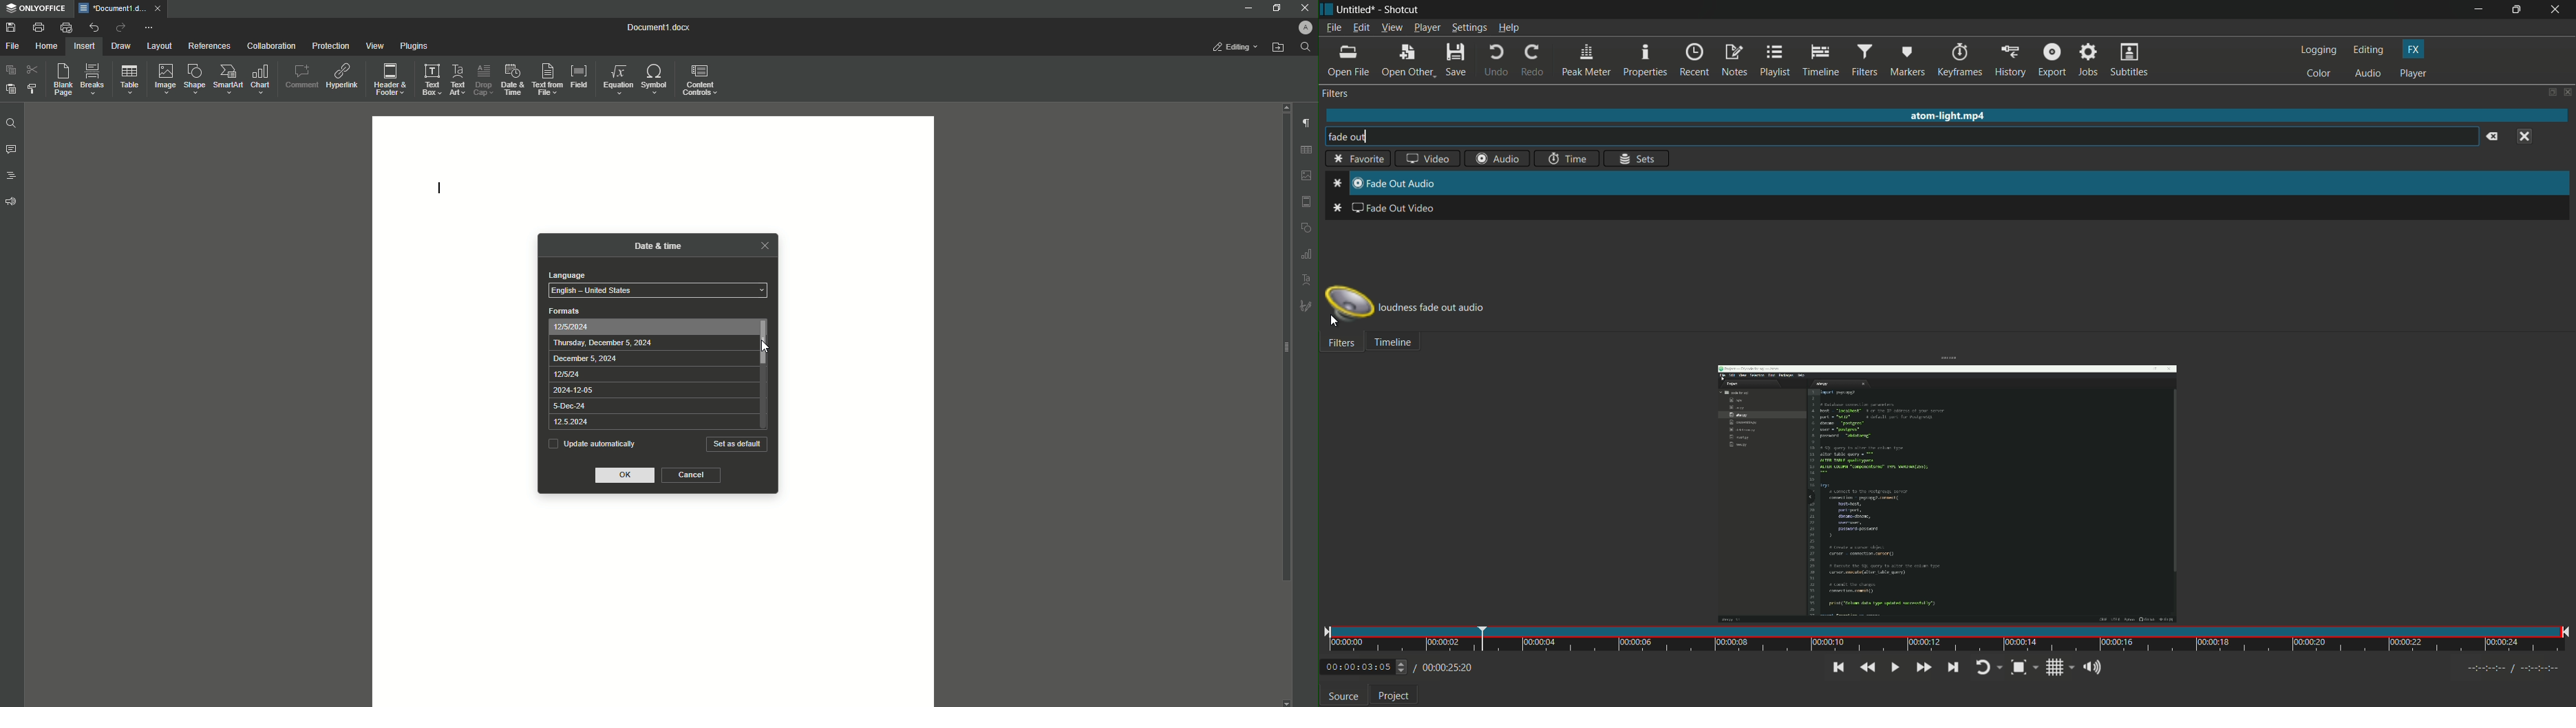  Describe the element at coordinates (1284, 107) in the screenshot. I see `scroll up` at that location.